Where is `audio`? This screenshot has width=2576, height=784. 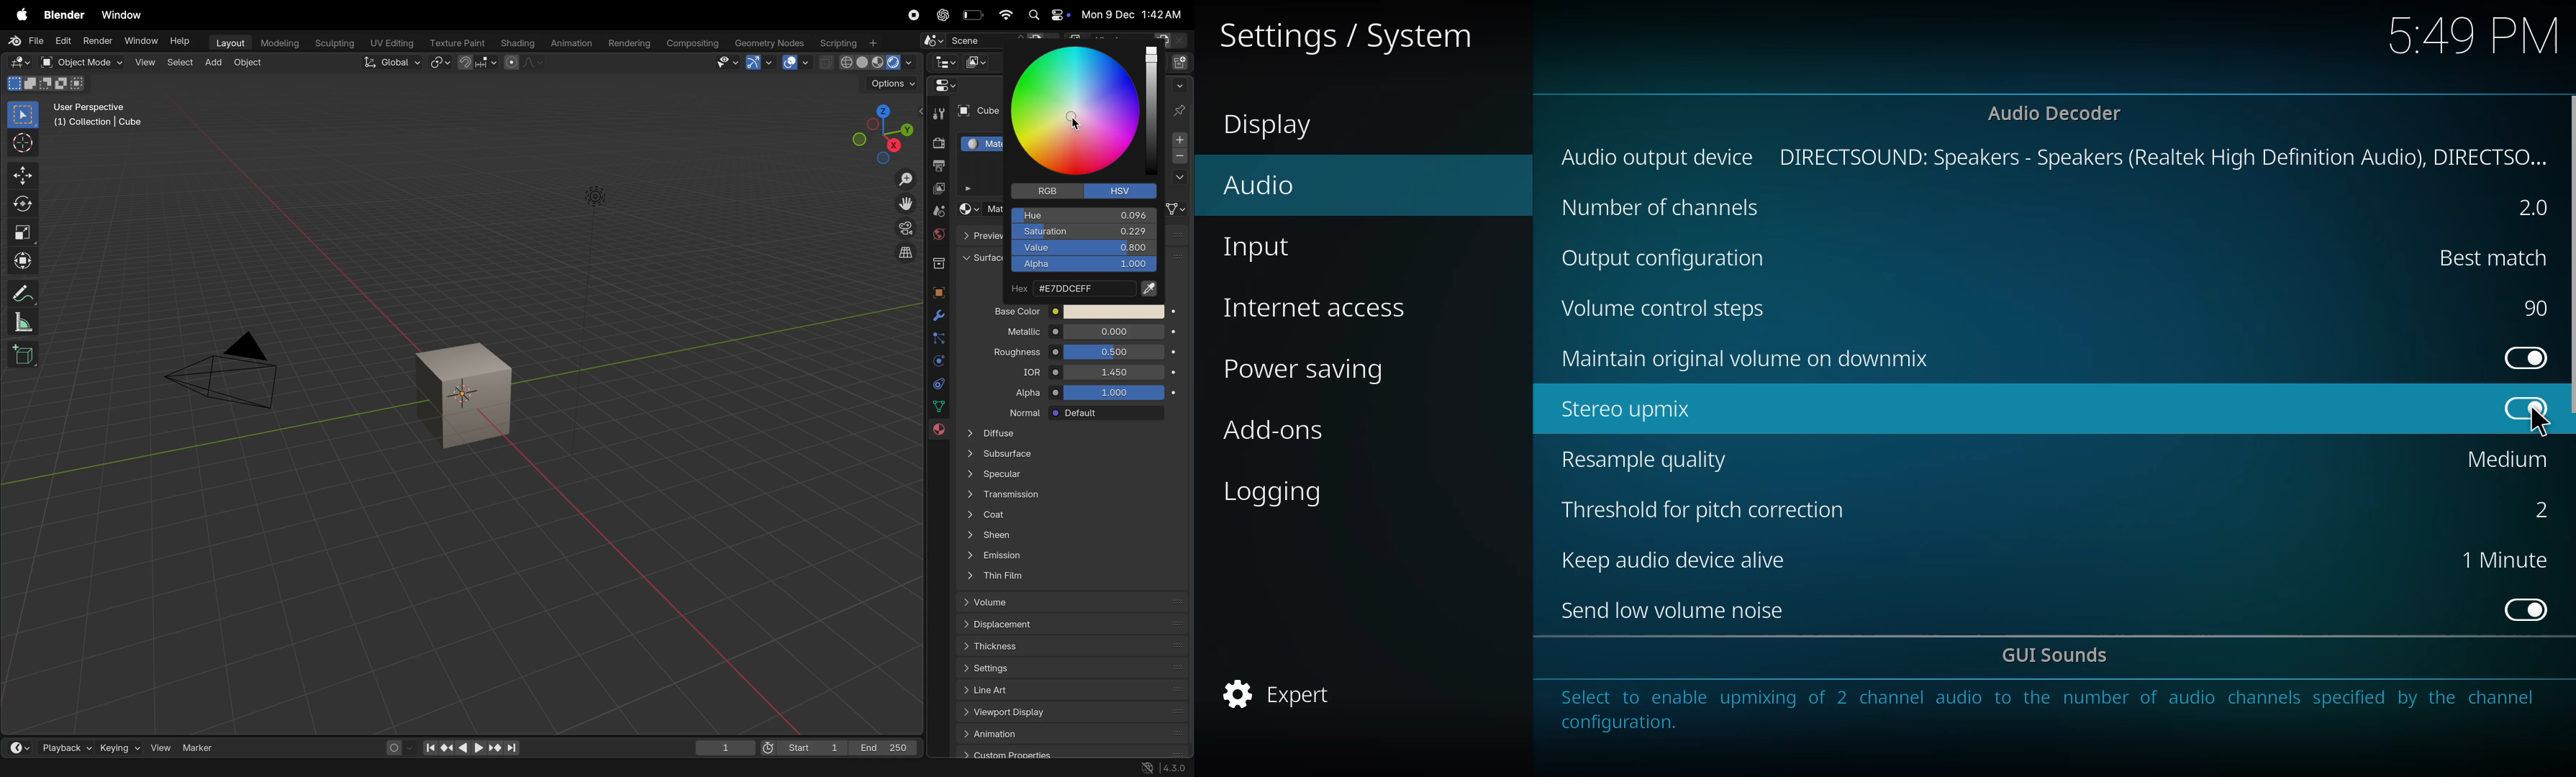 audio is located at coordinates (1258, 186).